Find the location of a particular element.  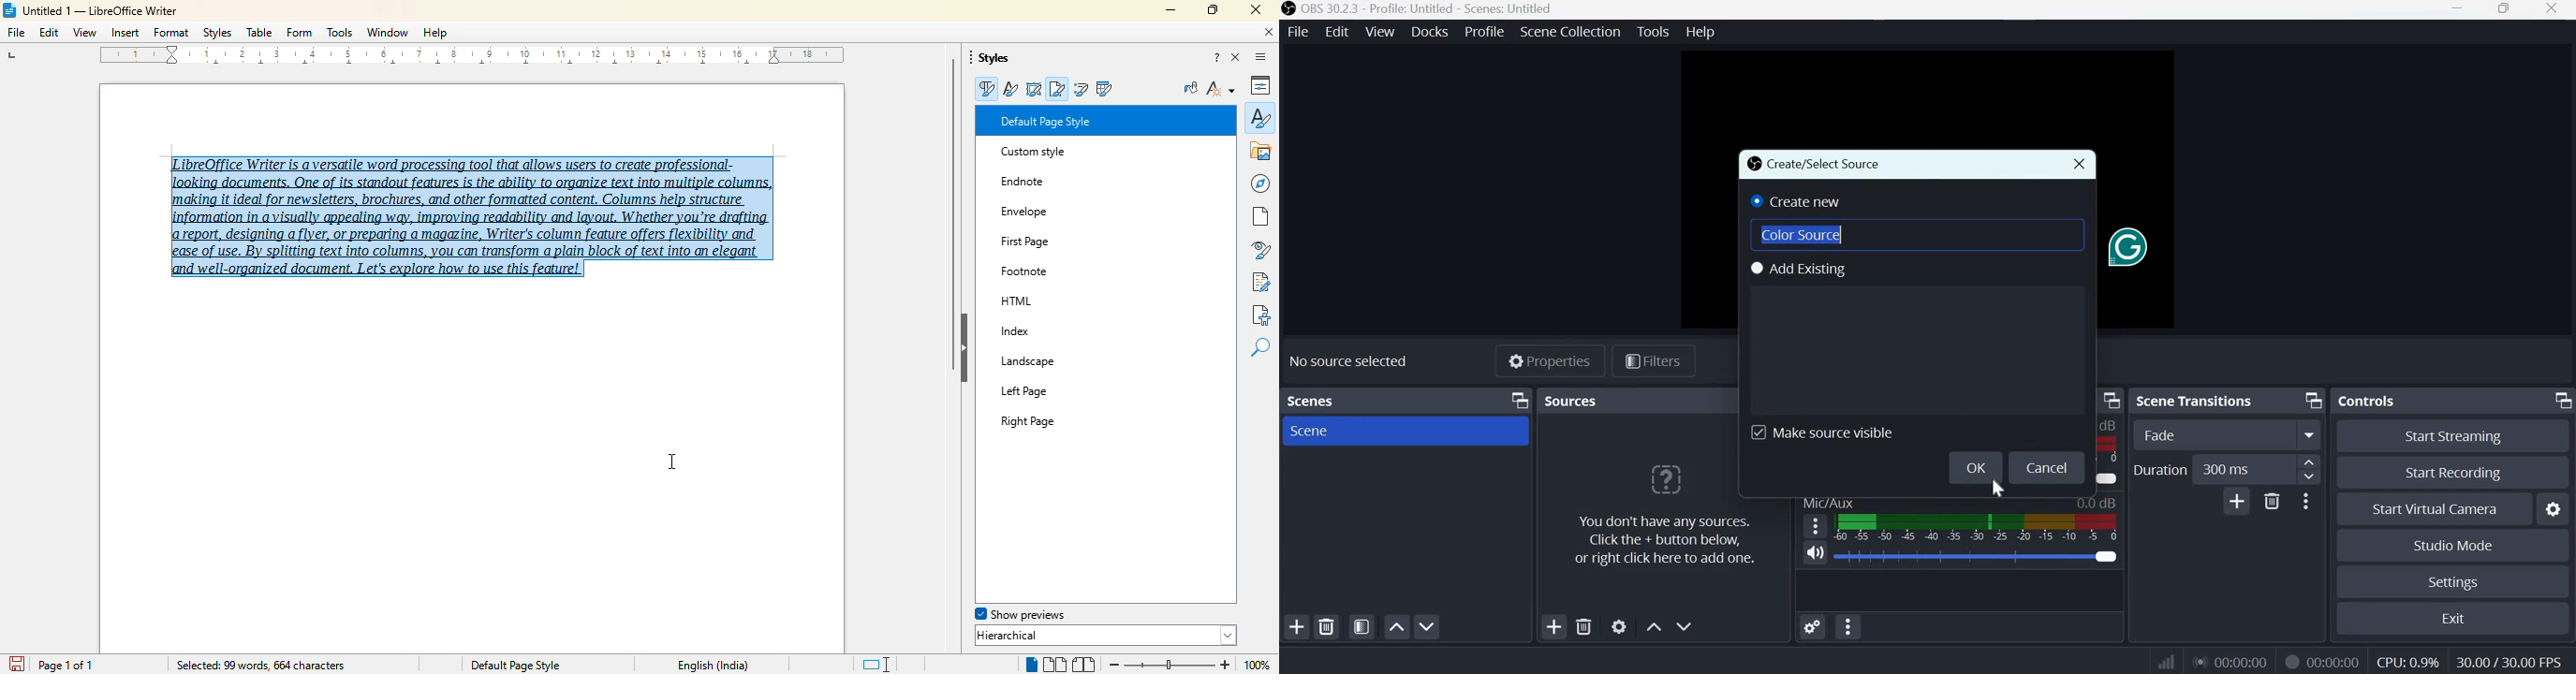

Scene transitions is located at coordinates (2199, 400).